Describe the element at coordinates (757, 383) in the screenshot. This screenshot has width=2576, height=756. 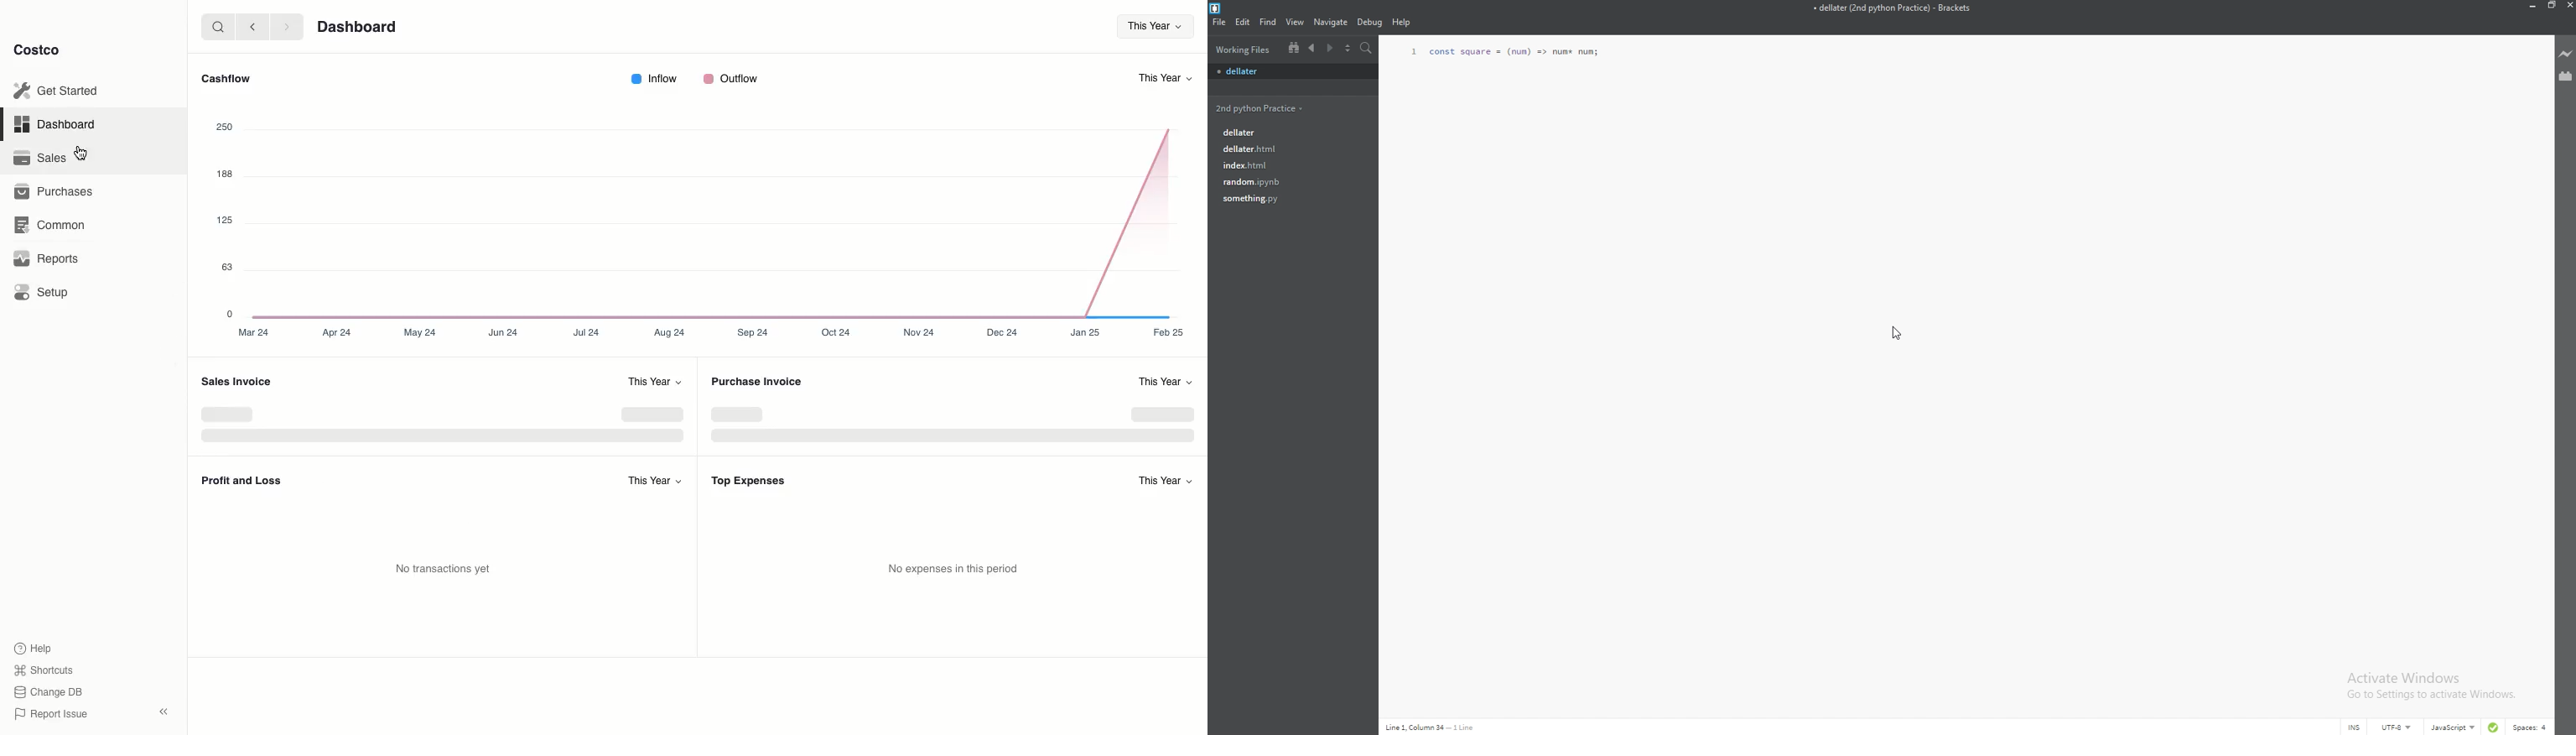
I see `Purchase Invoice` at that location.